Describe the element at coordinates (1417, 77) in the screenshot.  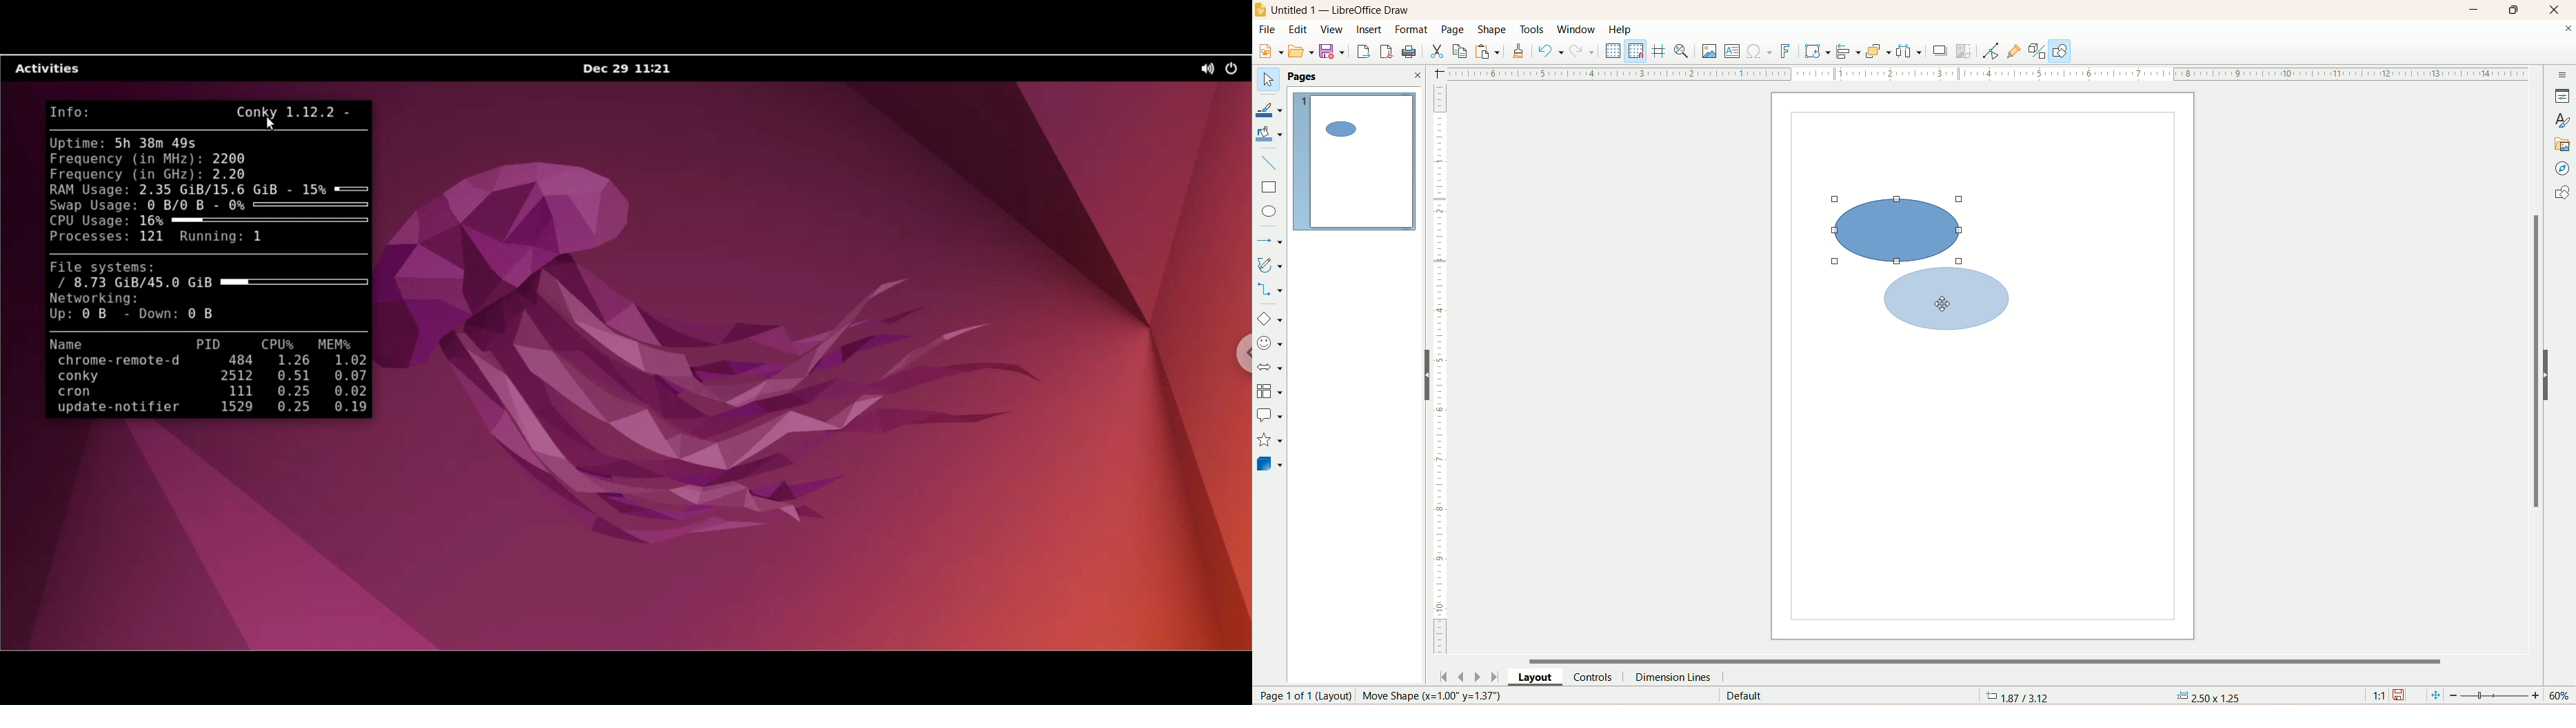
I see `close` at that location.